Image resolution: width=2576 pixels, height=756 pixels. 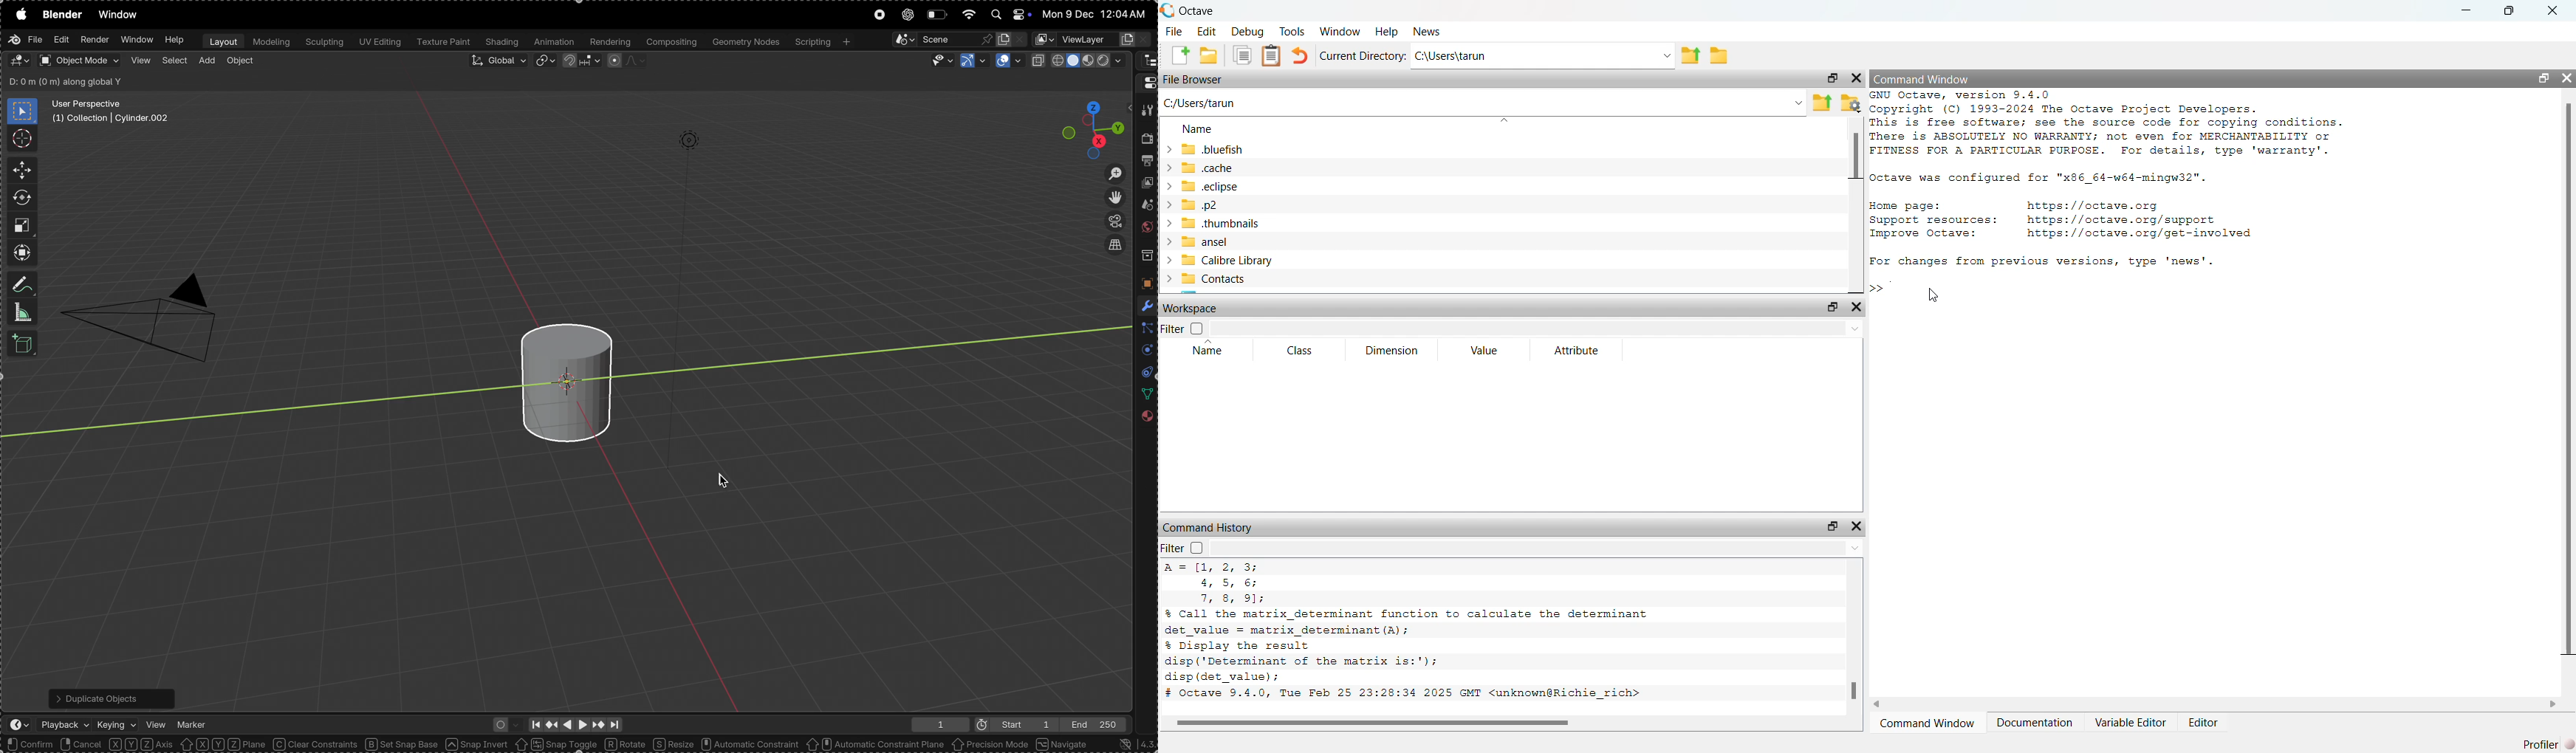 I want to click on Geometry notes, so click(x=745, y=41).